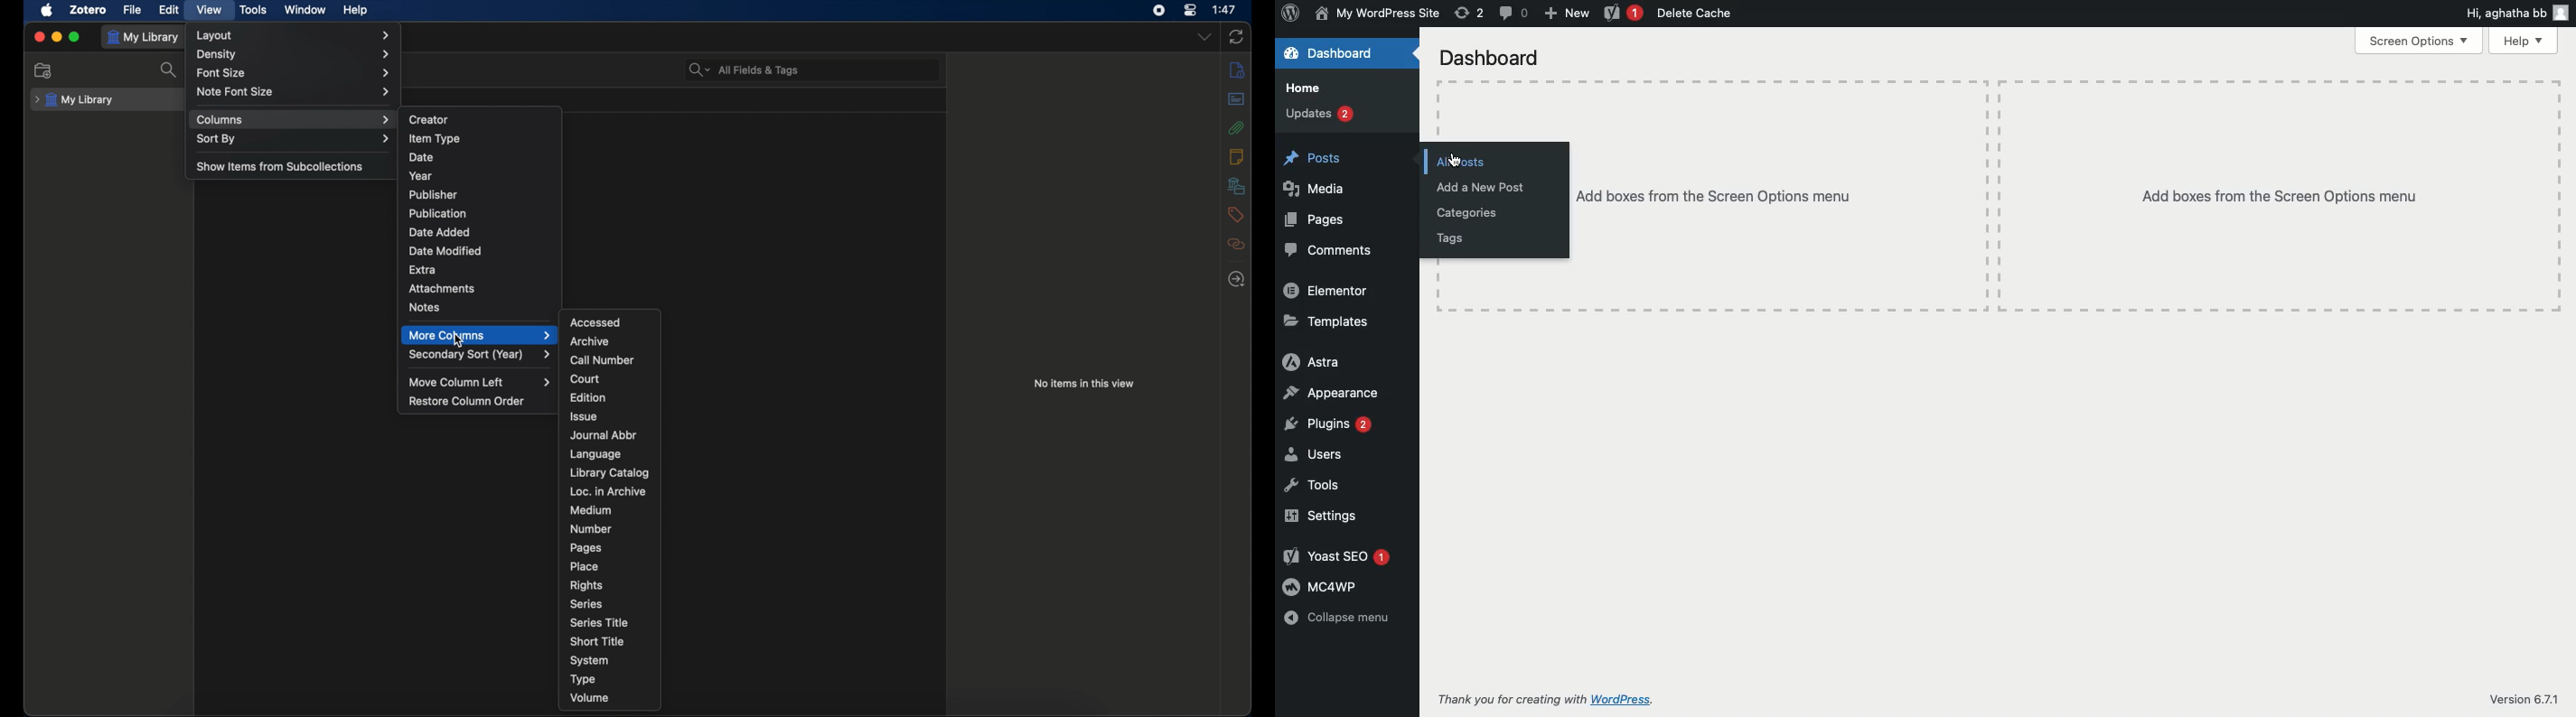 The height and width of the screenshot is (728, 2576). Describe the element at coordinates (1237, 37) in the screenshot. I see `sync` at that location.